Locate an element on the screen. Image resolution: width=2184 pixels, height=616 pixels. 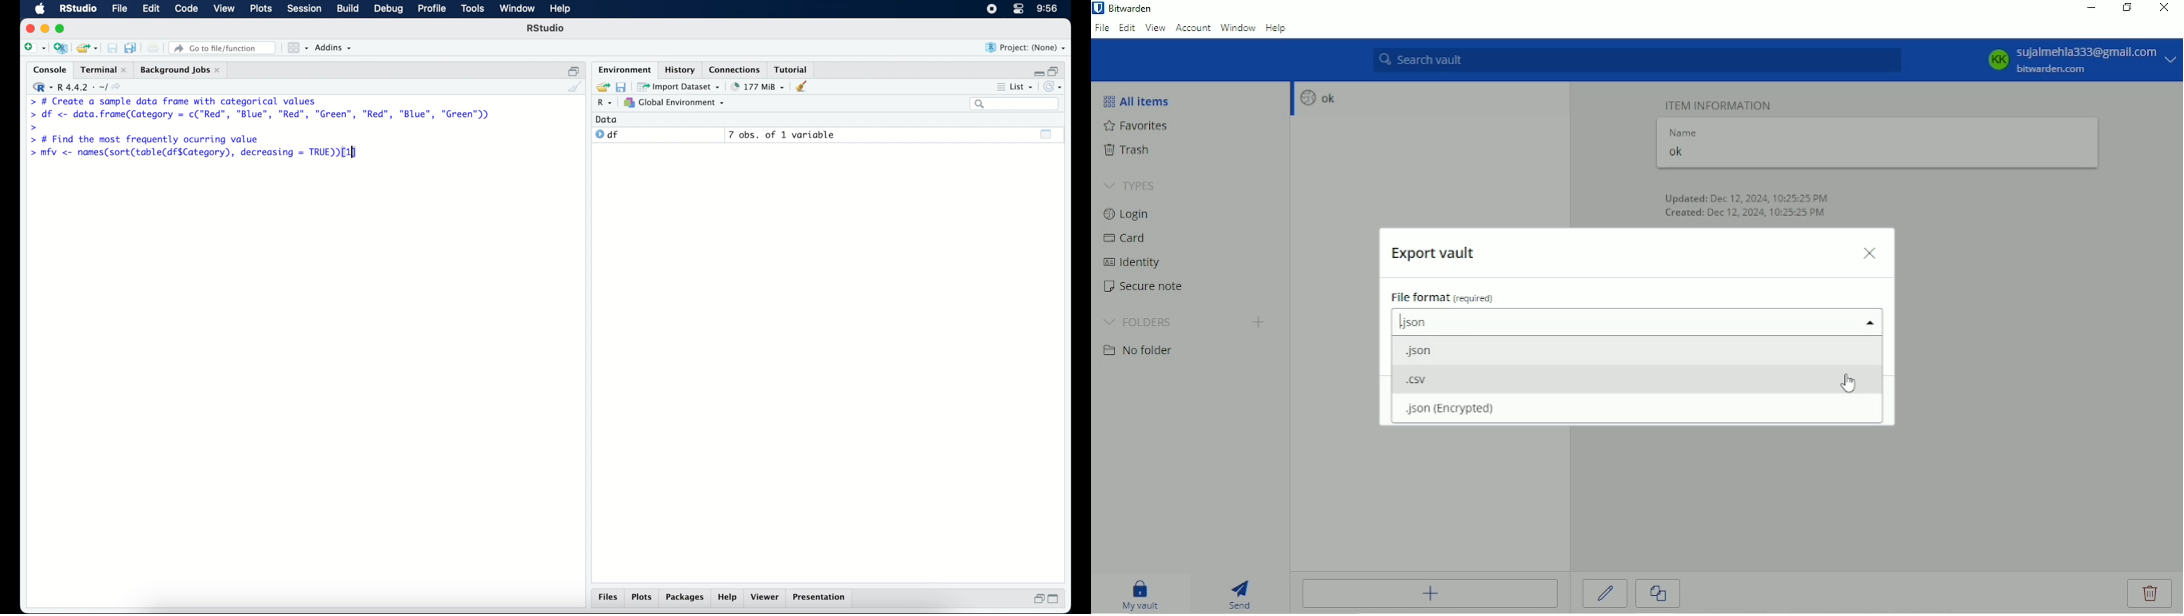
Go to file/ function is located at coordinates (225, 47).